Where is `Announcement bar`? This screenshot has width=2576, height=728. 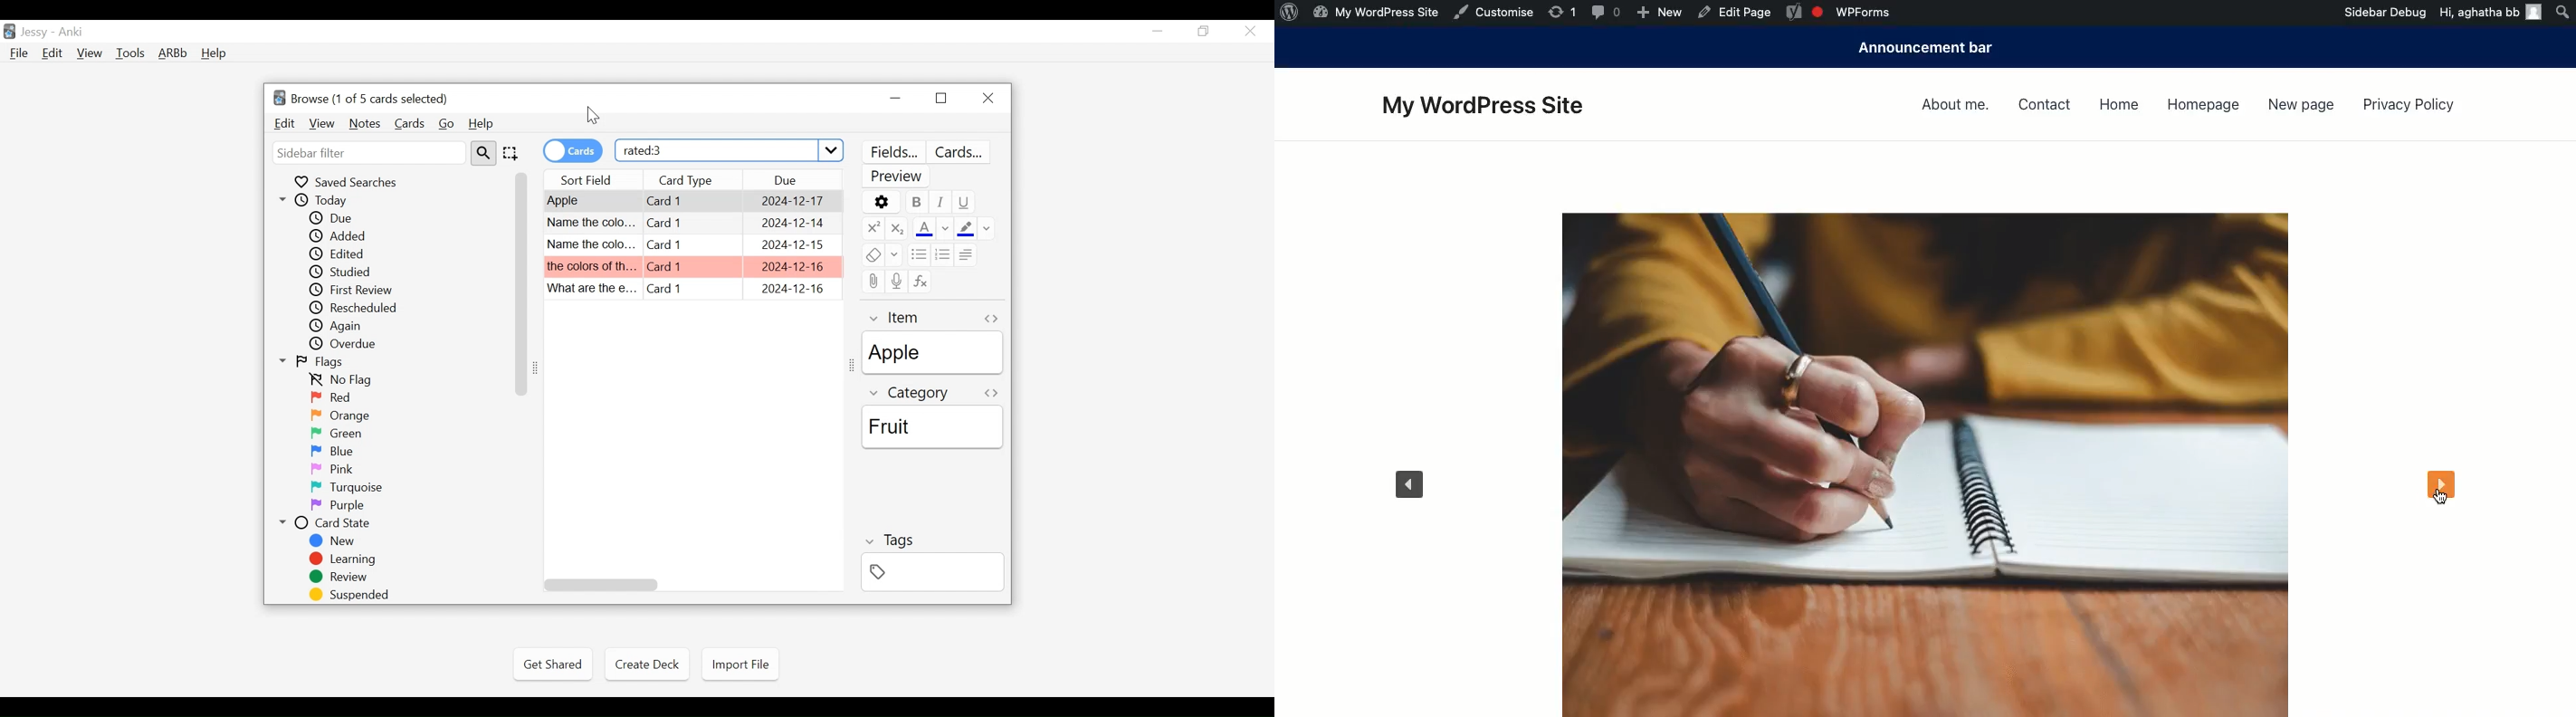
Announcement bar is located at coordinates (1942, 52).